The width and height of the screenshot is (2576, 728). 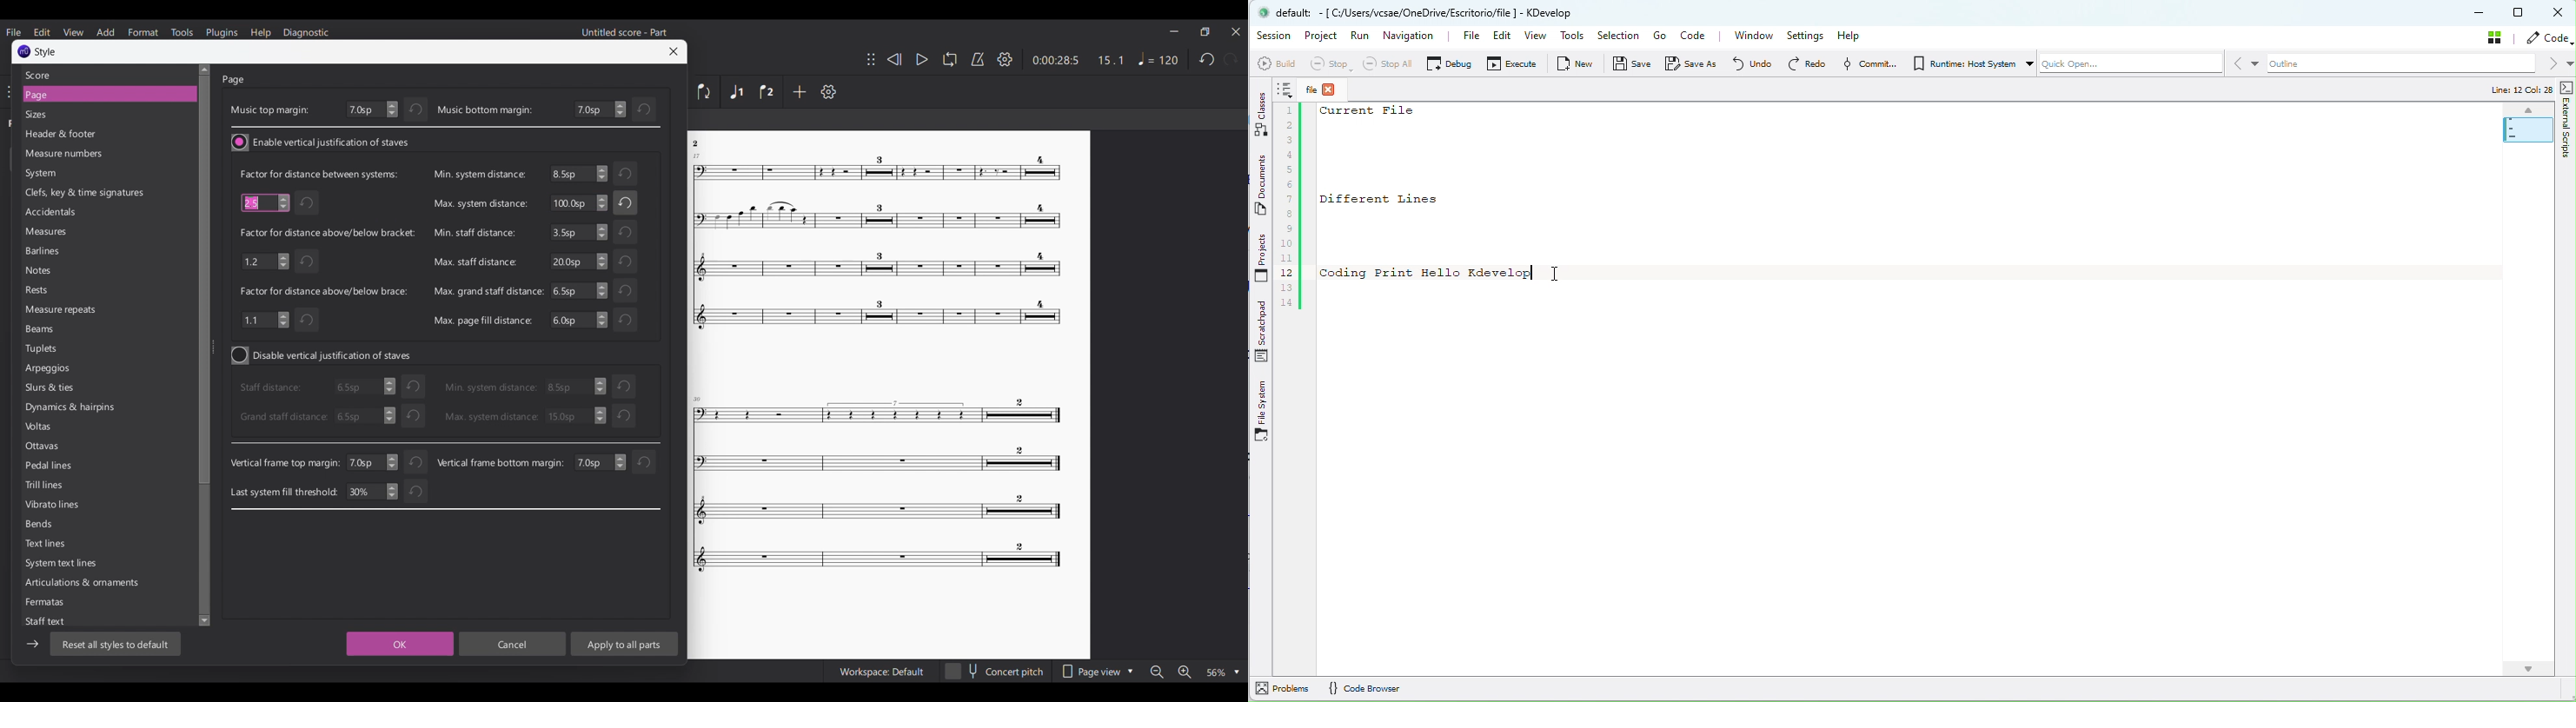 What do you see at coordinates (59, 389) in the screenshot?
I see `Shurs & ties` at bounding box center [59, 389].